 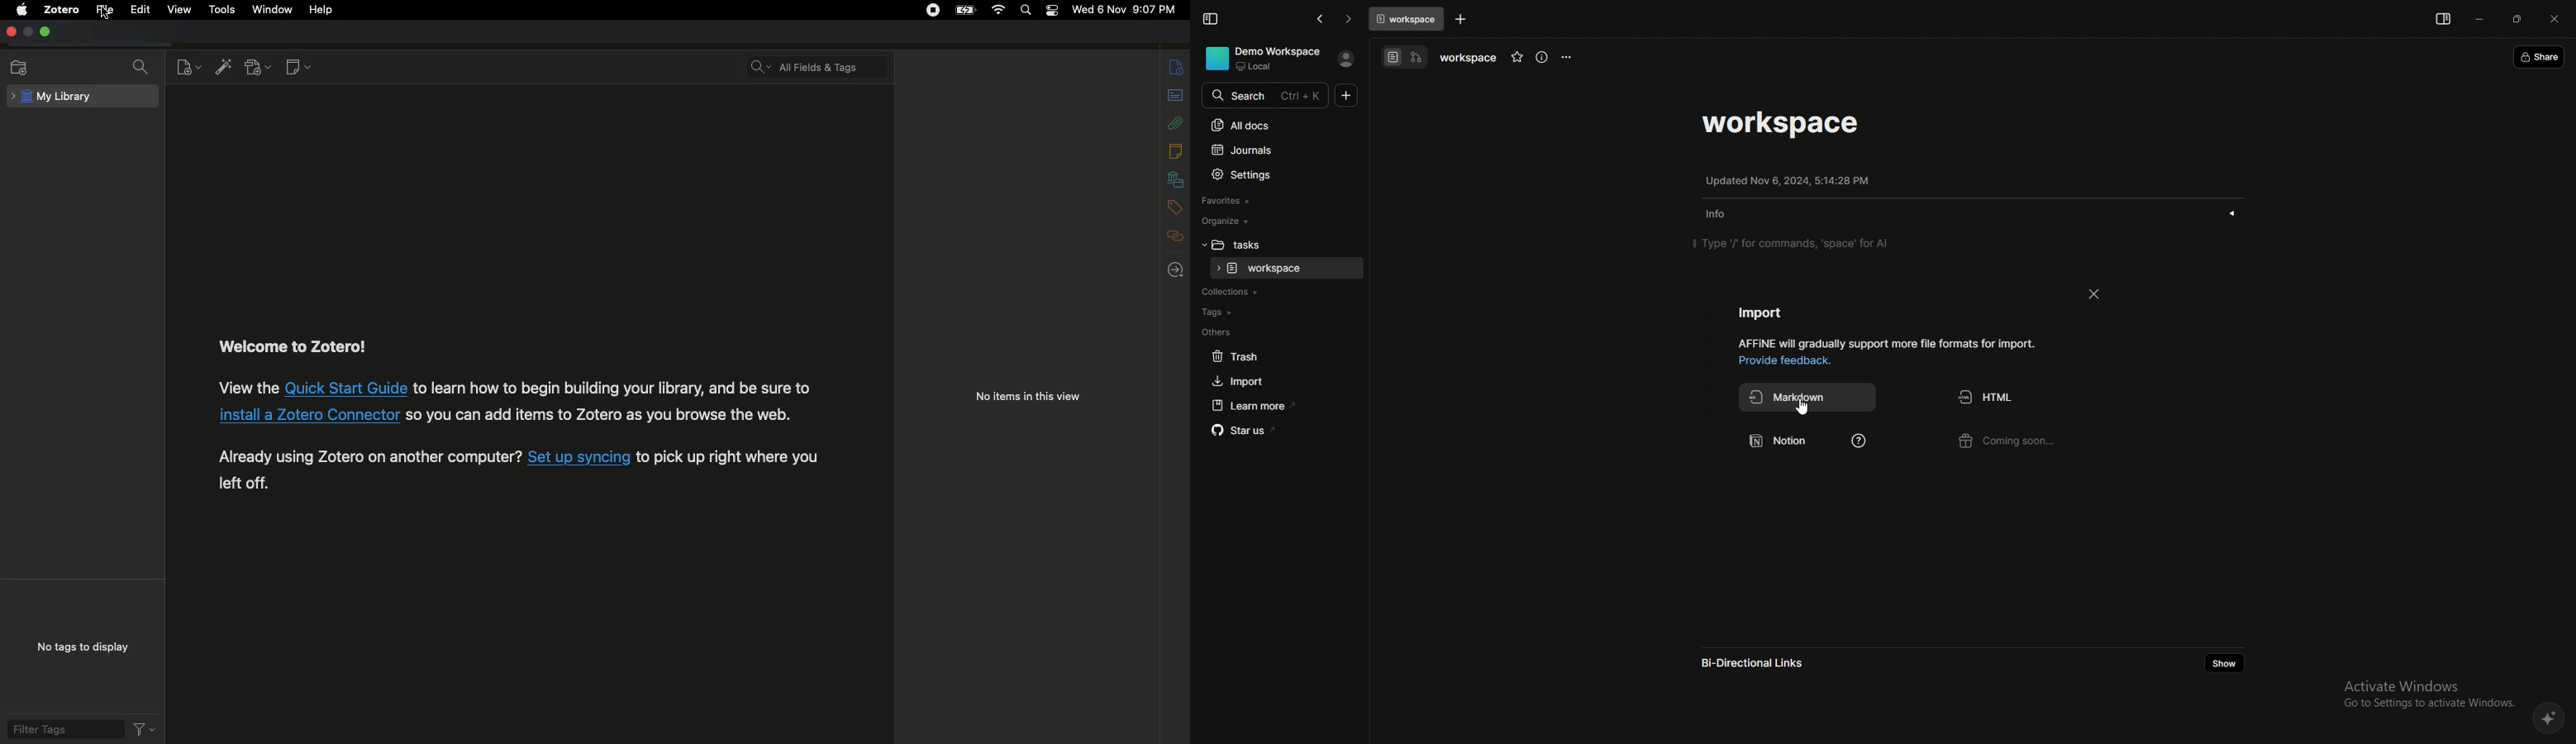 What do you see at coordinates (1542, 58) in the screenshot?
I see `info` at bounding box center [1542, 58].